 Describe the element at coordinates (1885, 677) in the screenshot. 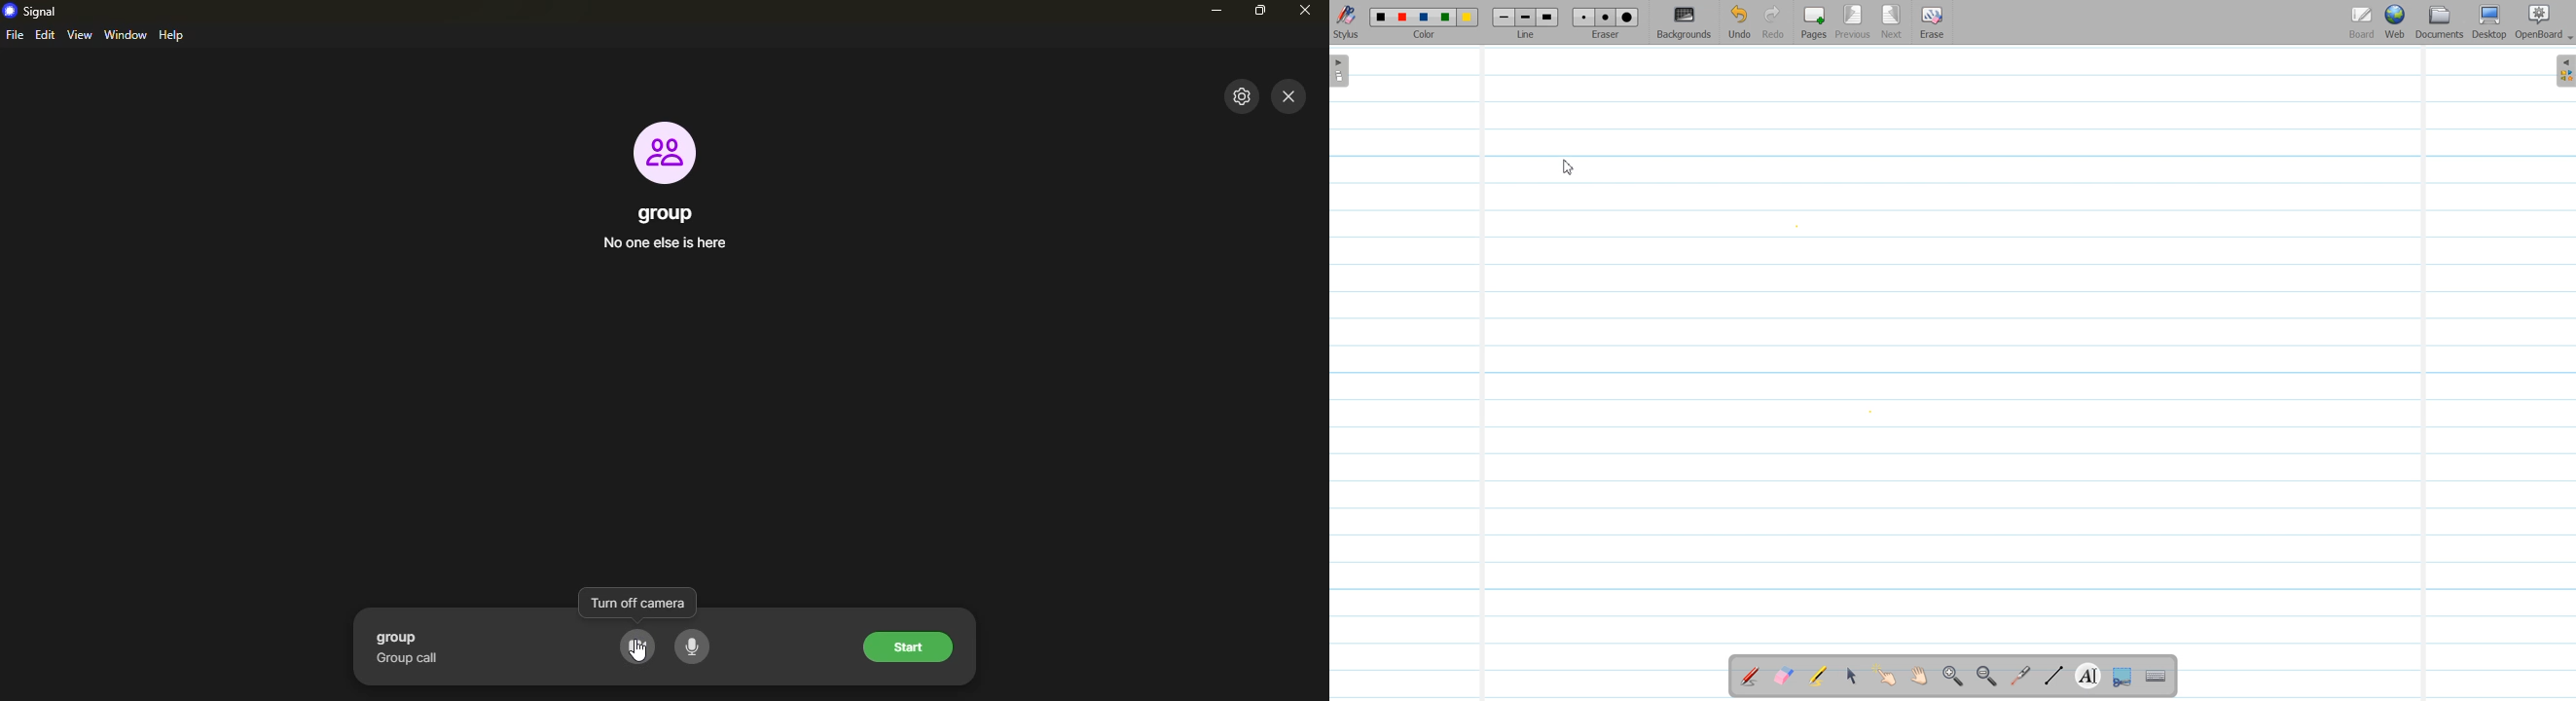

I see `Interact With Item` at that location.